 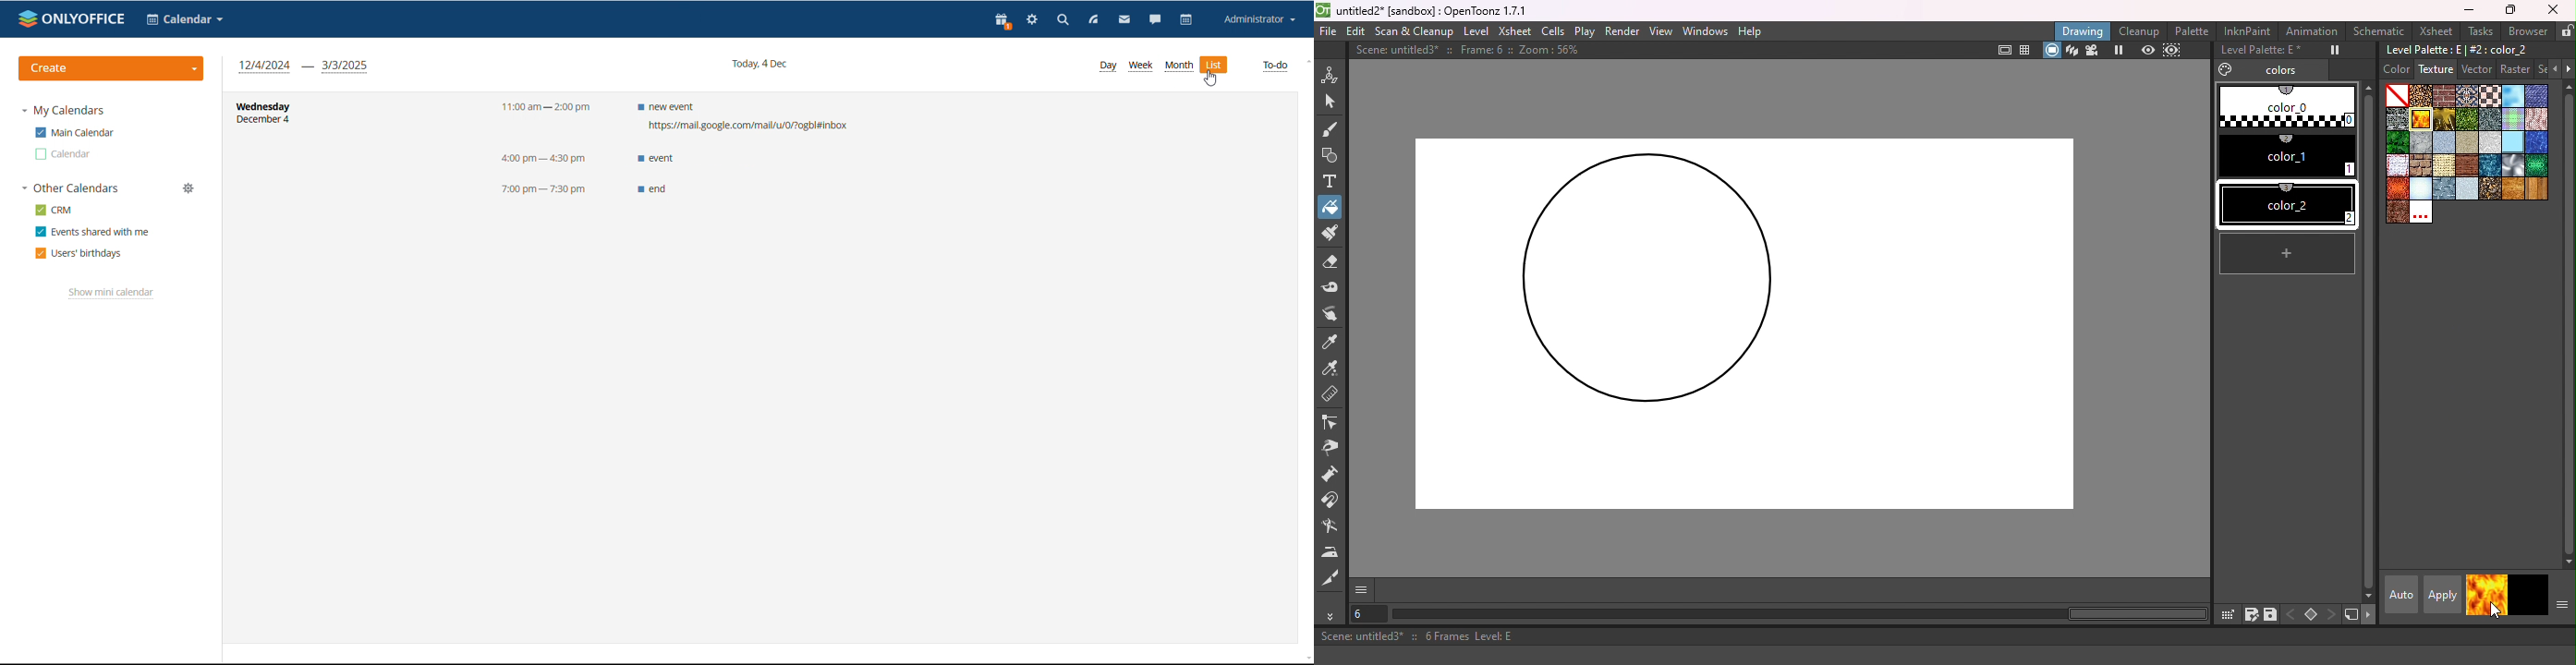 I want to click on Paper 4.bmp, so click(x=2467, y=142).